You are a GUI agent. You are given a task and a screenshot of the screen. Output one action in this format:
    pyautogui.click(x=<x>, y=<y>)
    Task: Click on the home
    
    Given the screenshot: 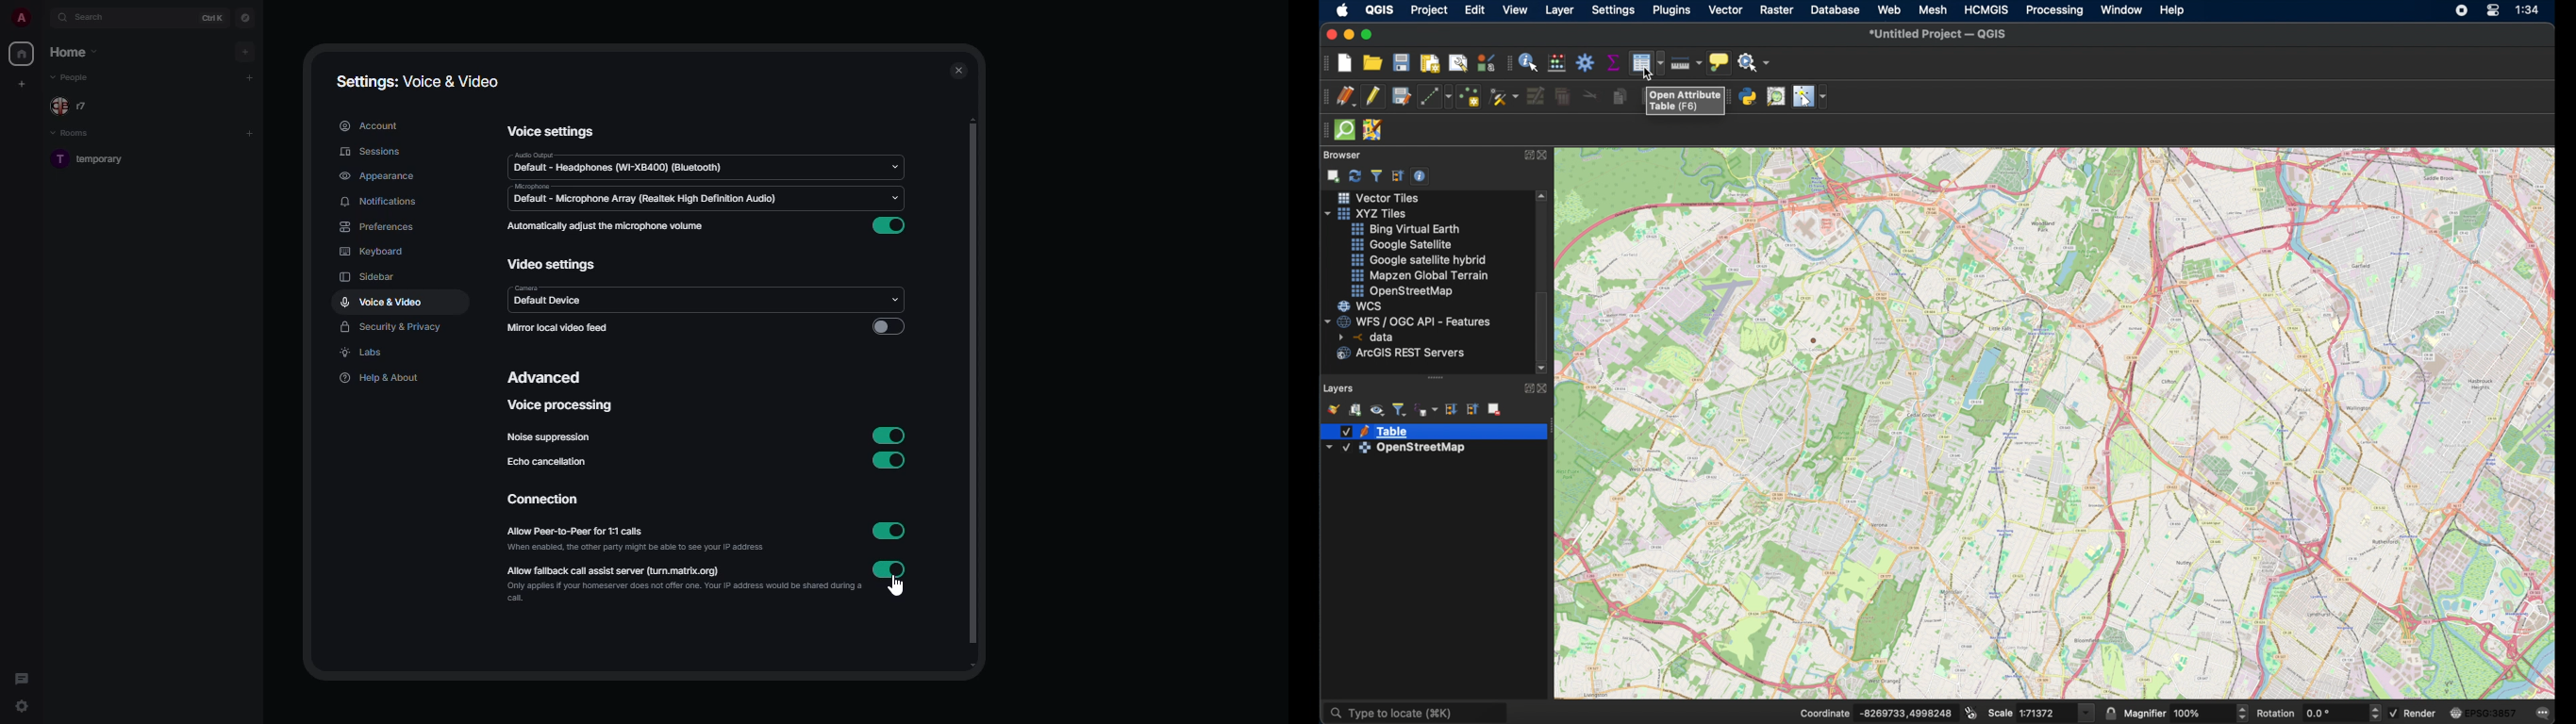 What is the action you would take?
    pyautogui.click(x=21, y=54)
    